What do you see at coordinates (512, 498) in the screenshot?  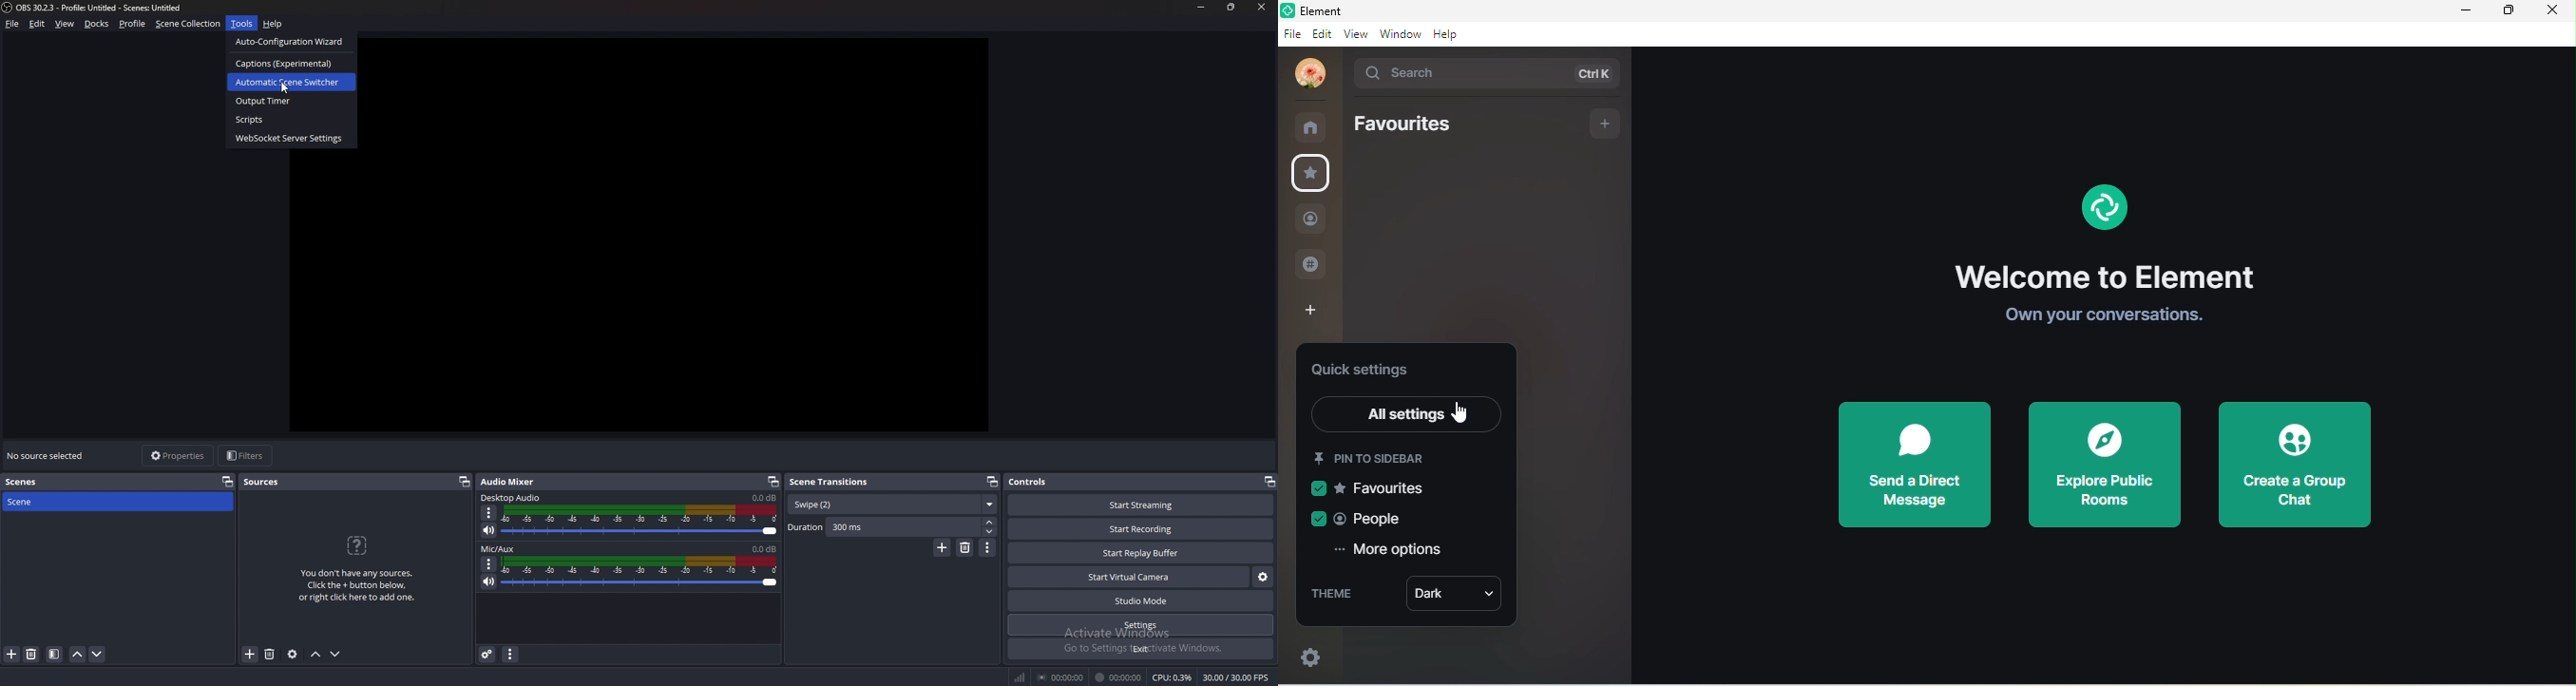 I see `desktop audio` at bounding box center [512, 498].